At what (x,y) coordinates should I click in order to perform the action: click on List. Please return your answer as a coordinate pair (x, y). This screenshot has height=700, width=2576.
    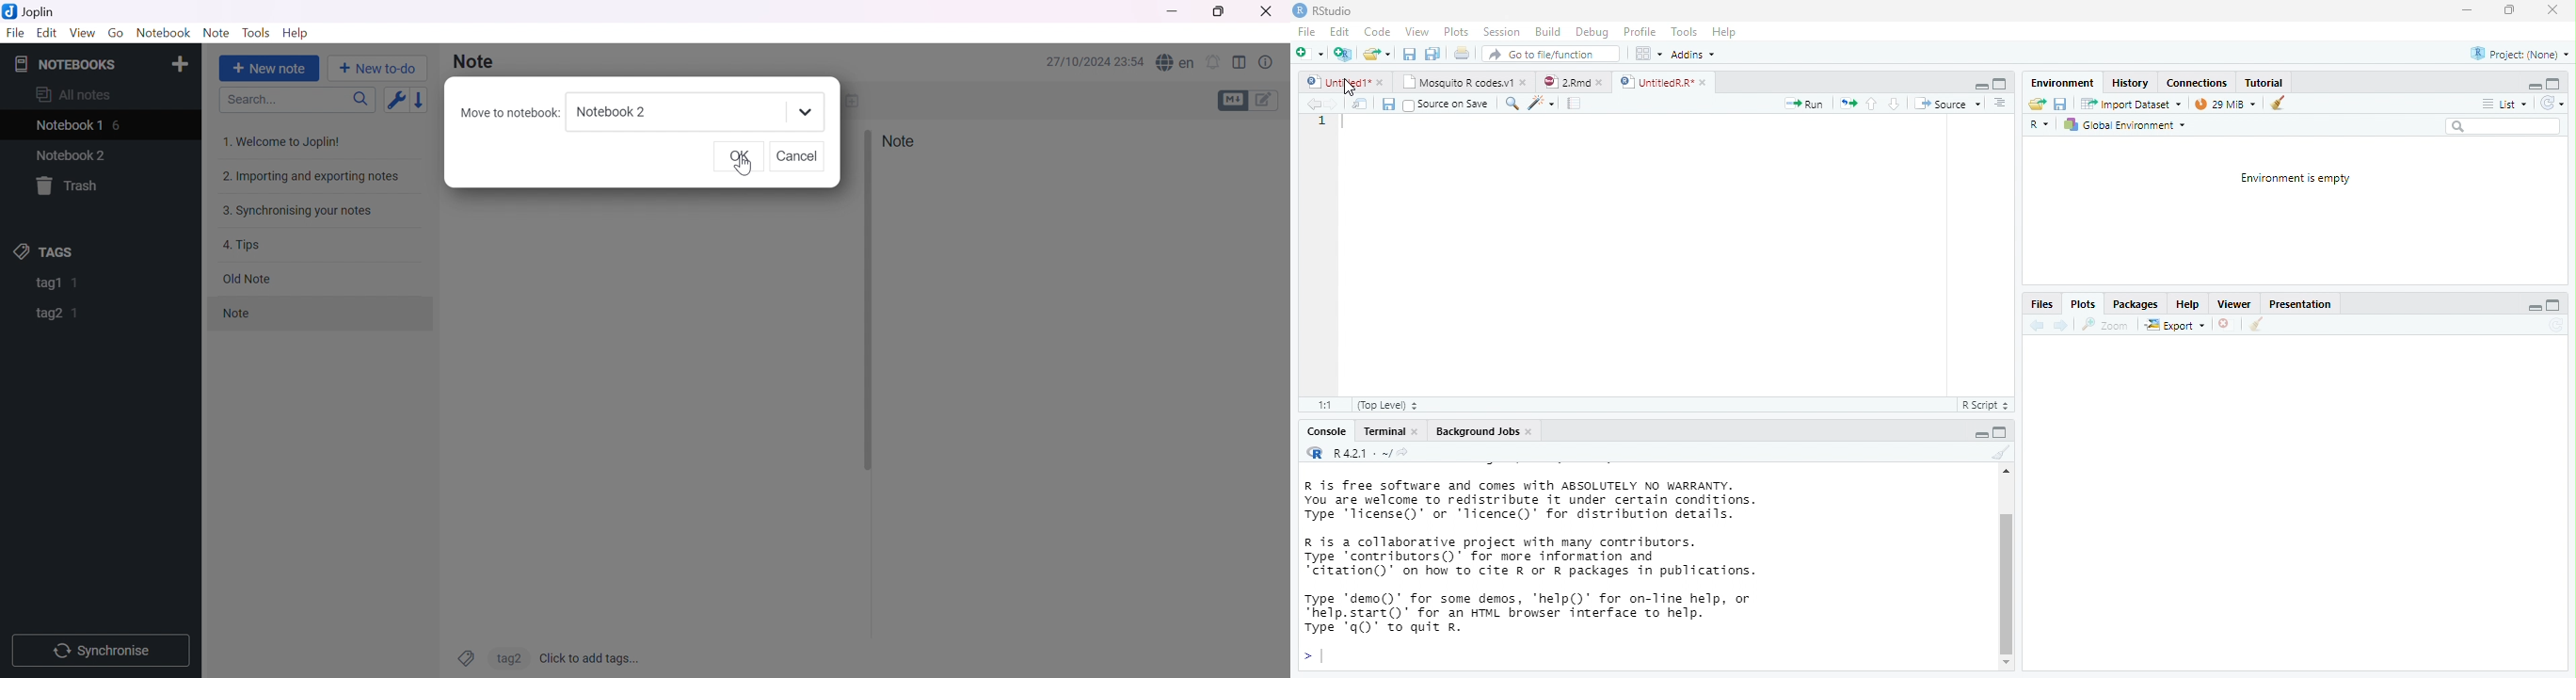
    Looking at the image, I should click on (2504, 105).